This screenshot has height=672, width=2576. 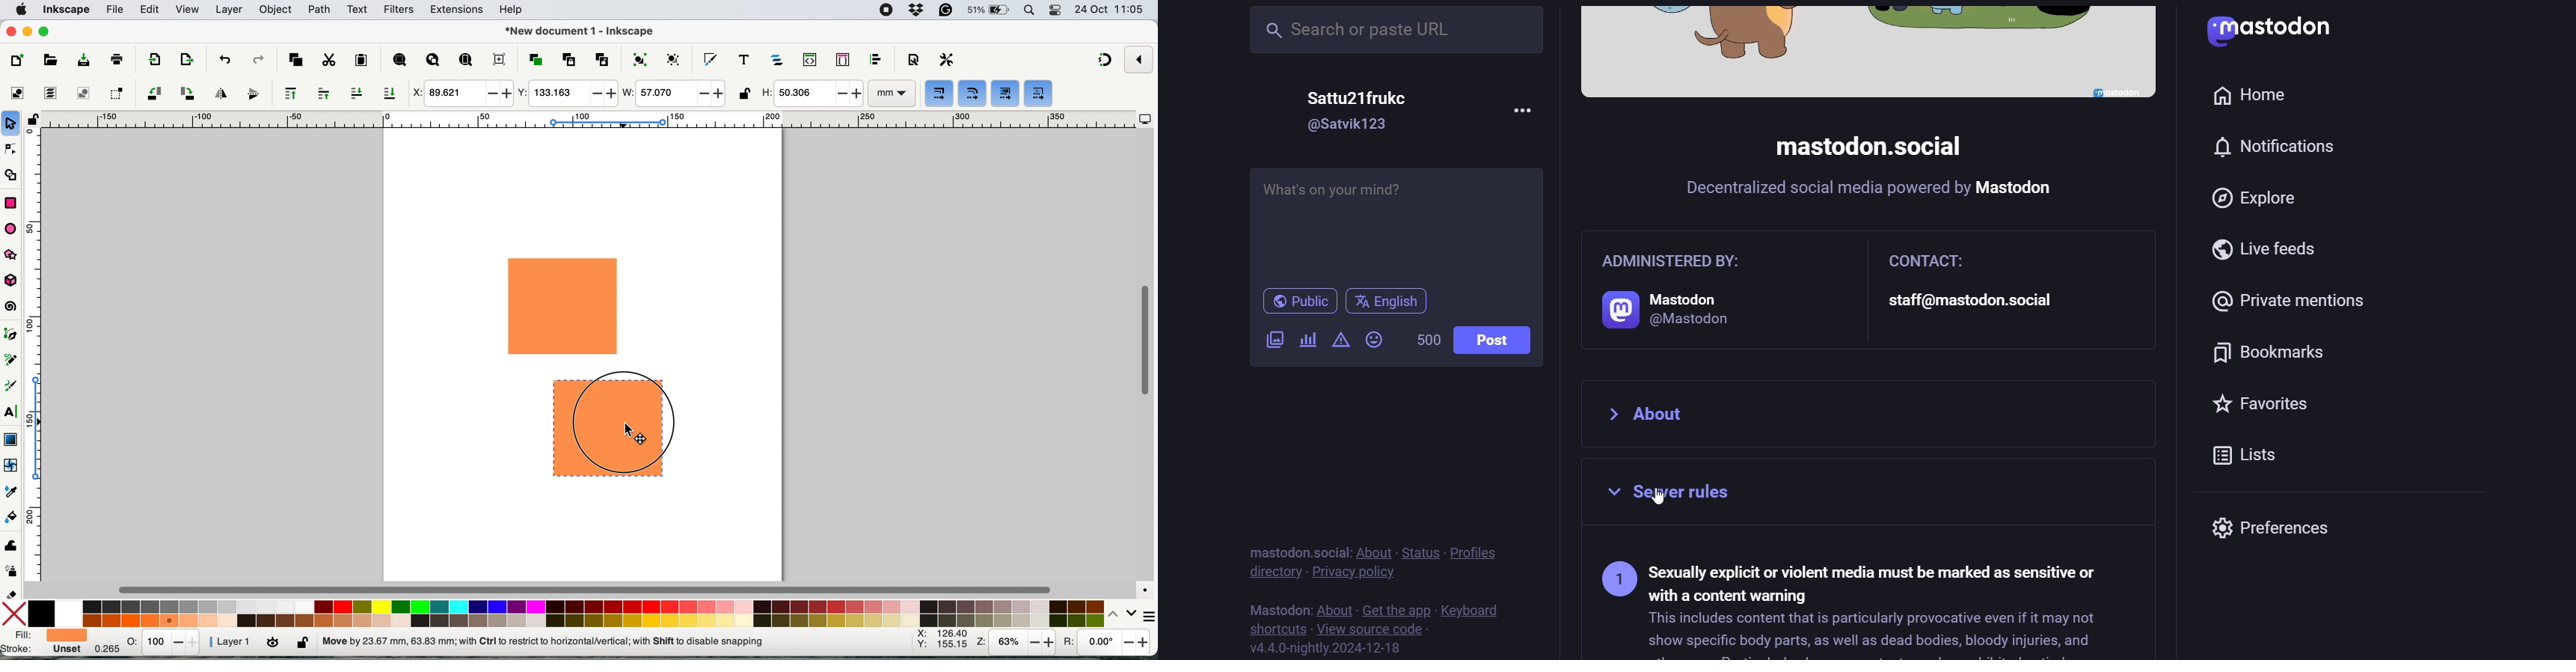 I want to click on cut, so click(x=328, y=60).